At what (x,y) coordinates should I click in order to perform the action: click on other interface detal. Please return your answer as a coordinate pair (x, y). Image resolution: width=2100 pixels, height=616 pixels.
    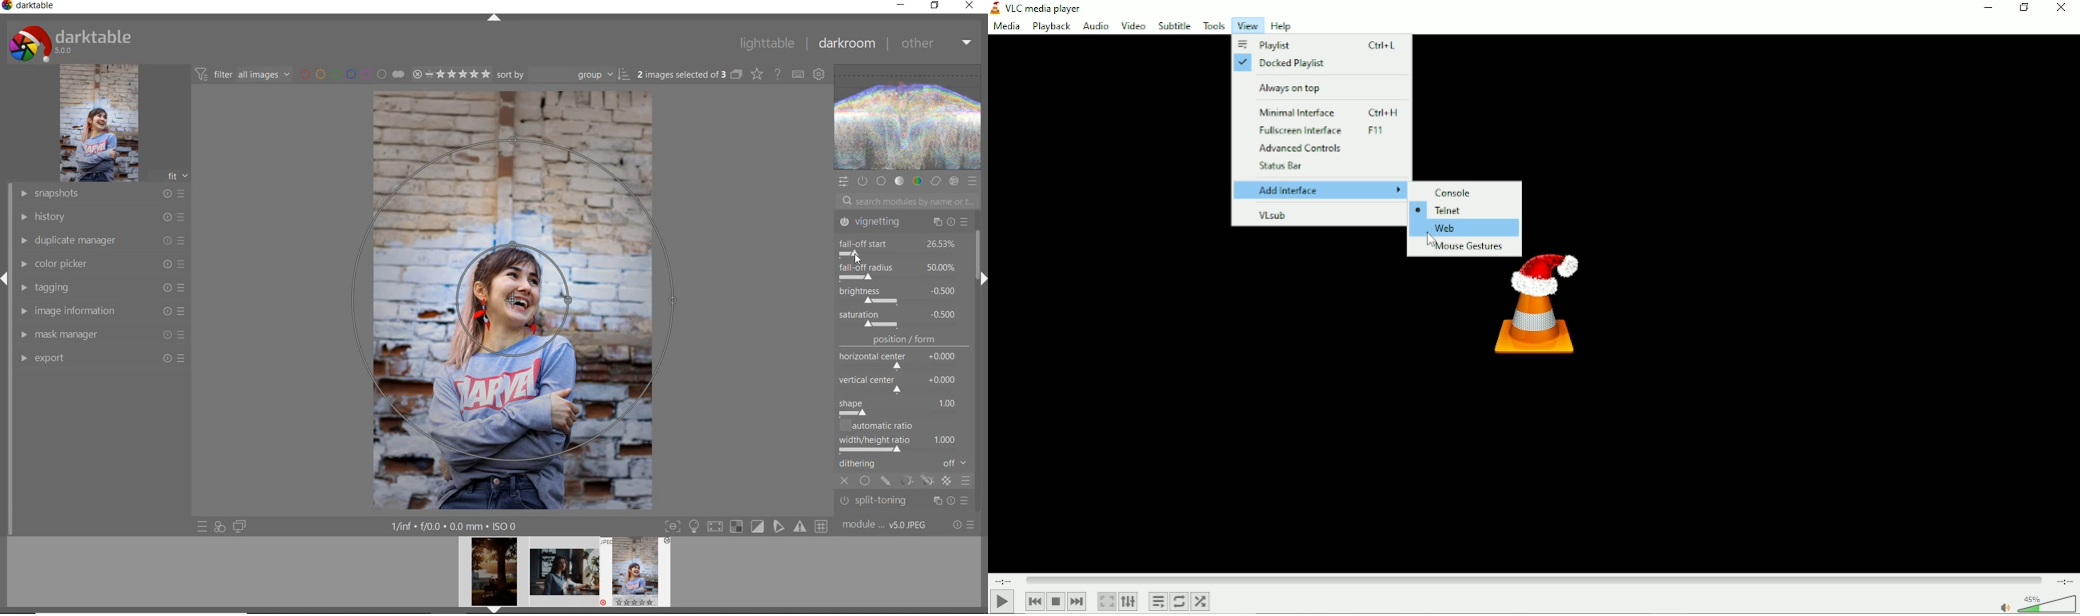
    Looking at the image, I should click on (455, 526).